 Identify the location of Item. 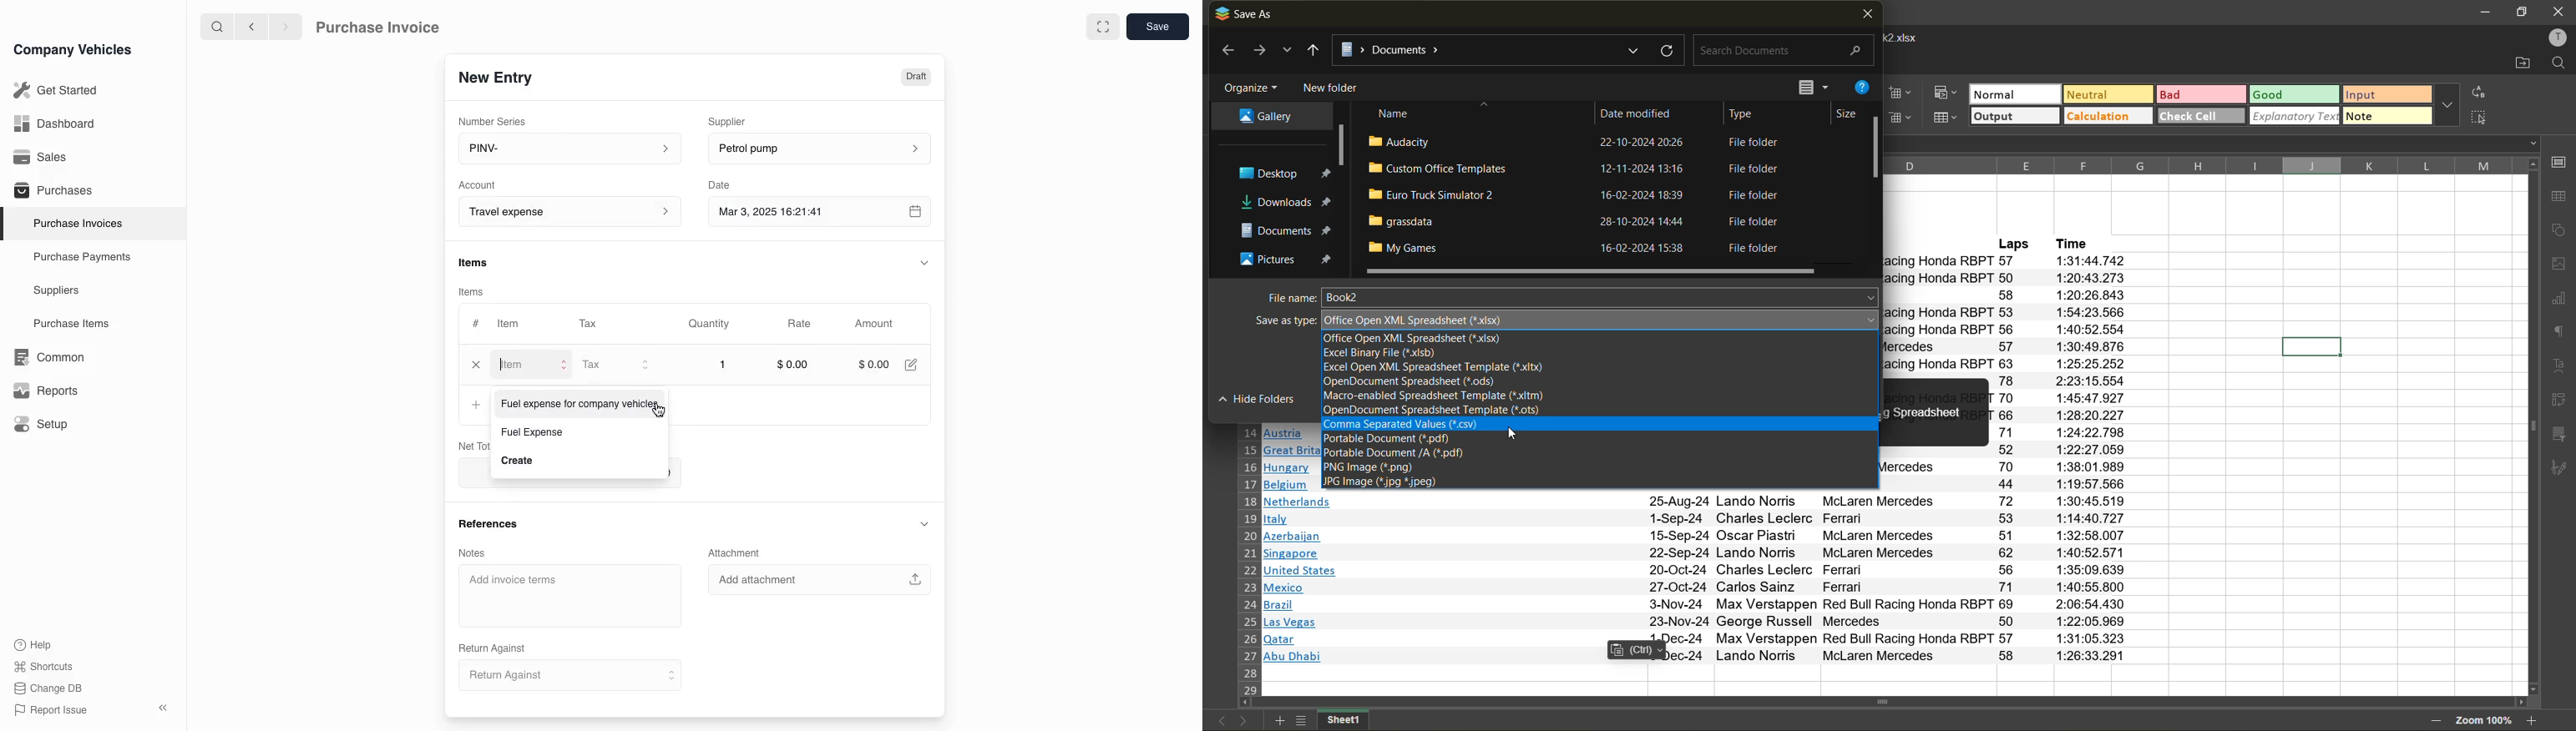
(507, 325).